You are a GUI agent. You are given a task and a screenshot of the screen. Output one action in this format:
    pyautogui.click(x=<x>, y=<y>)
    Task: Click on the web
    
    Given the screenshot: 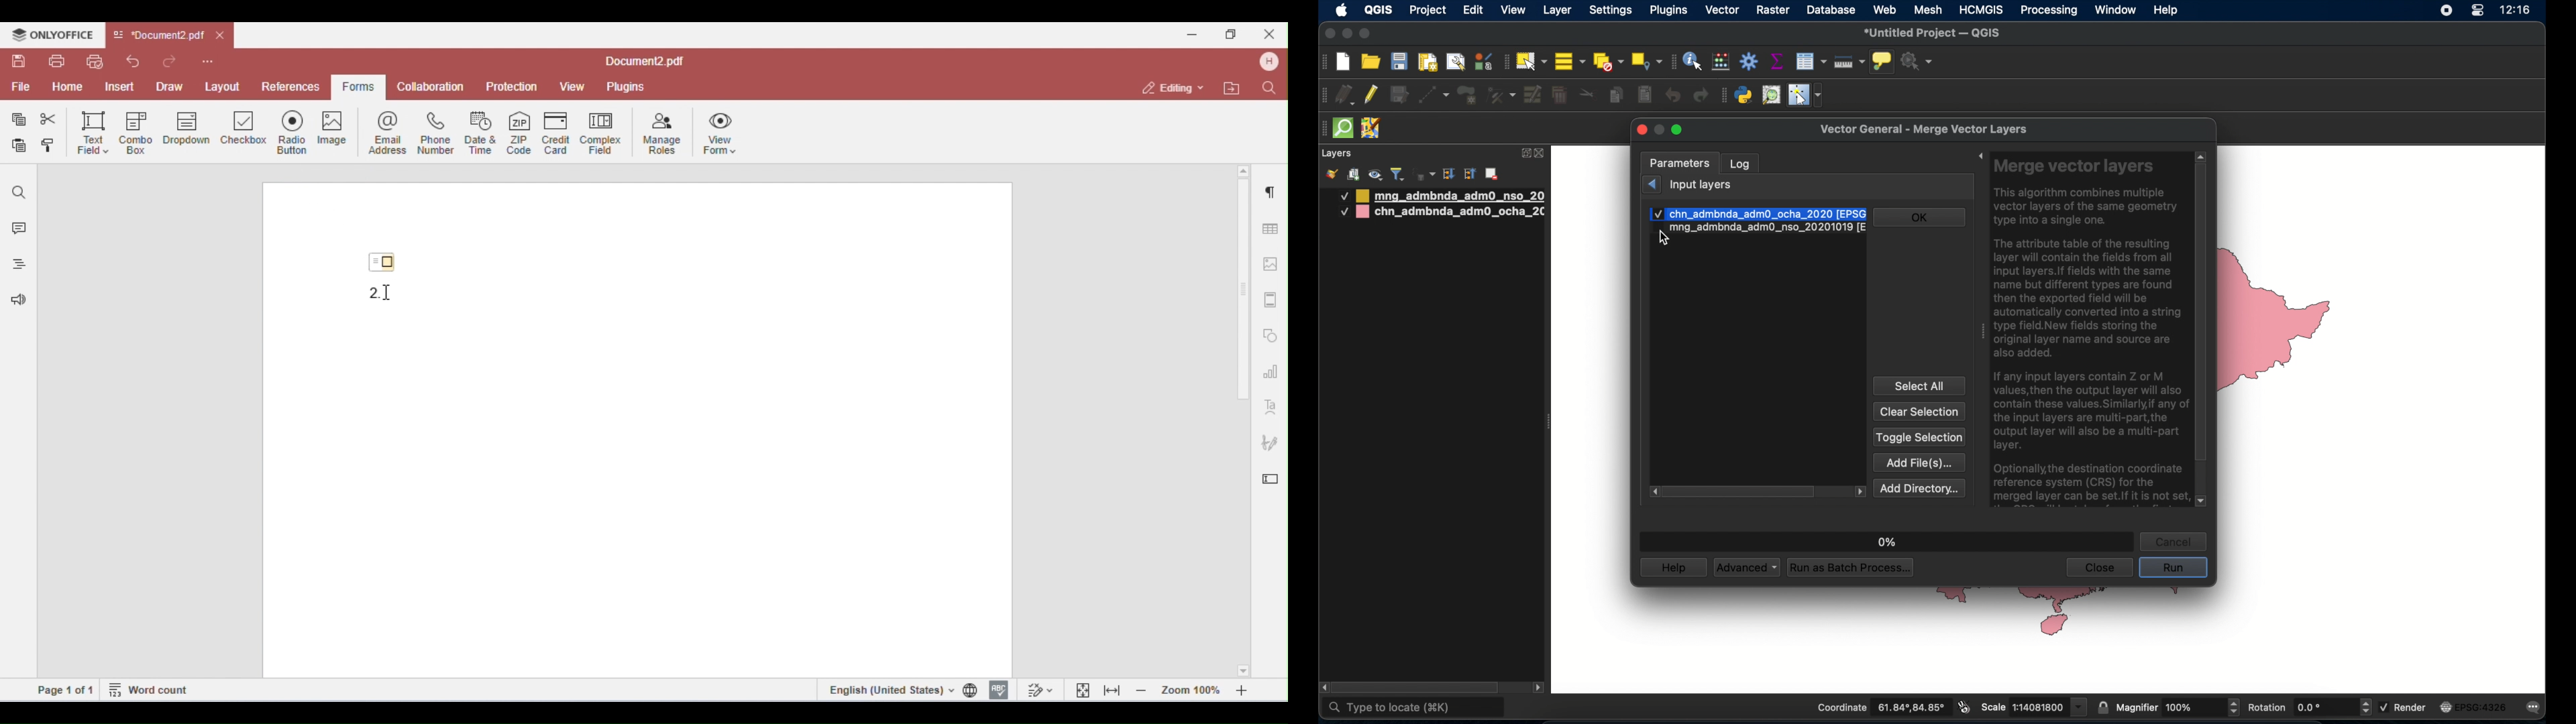 What is the action you would take?
    pyautogui.click(x=1886, y=9)
    